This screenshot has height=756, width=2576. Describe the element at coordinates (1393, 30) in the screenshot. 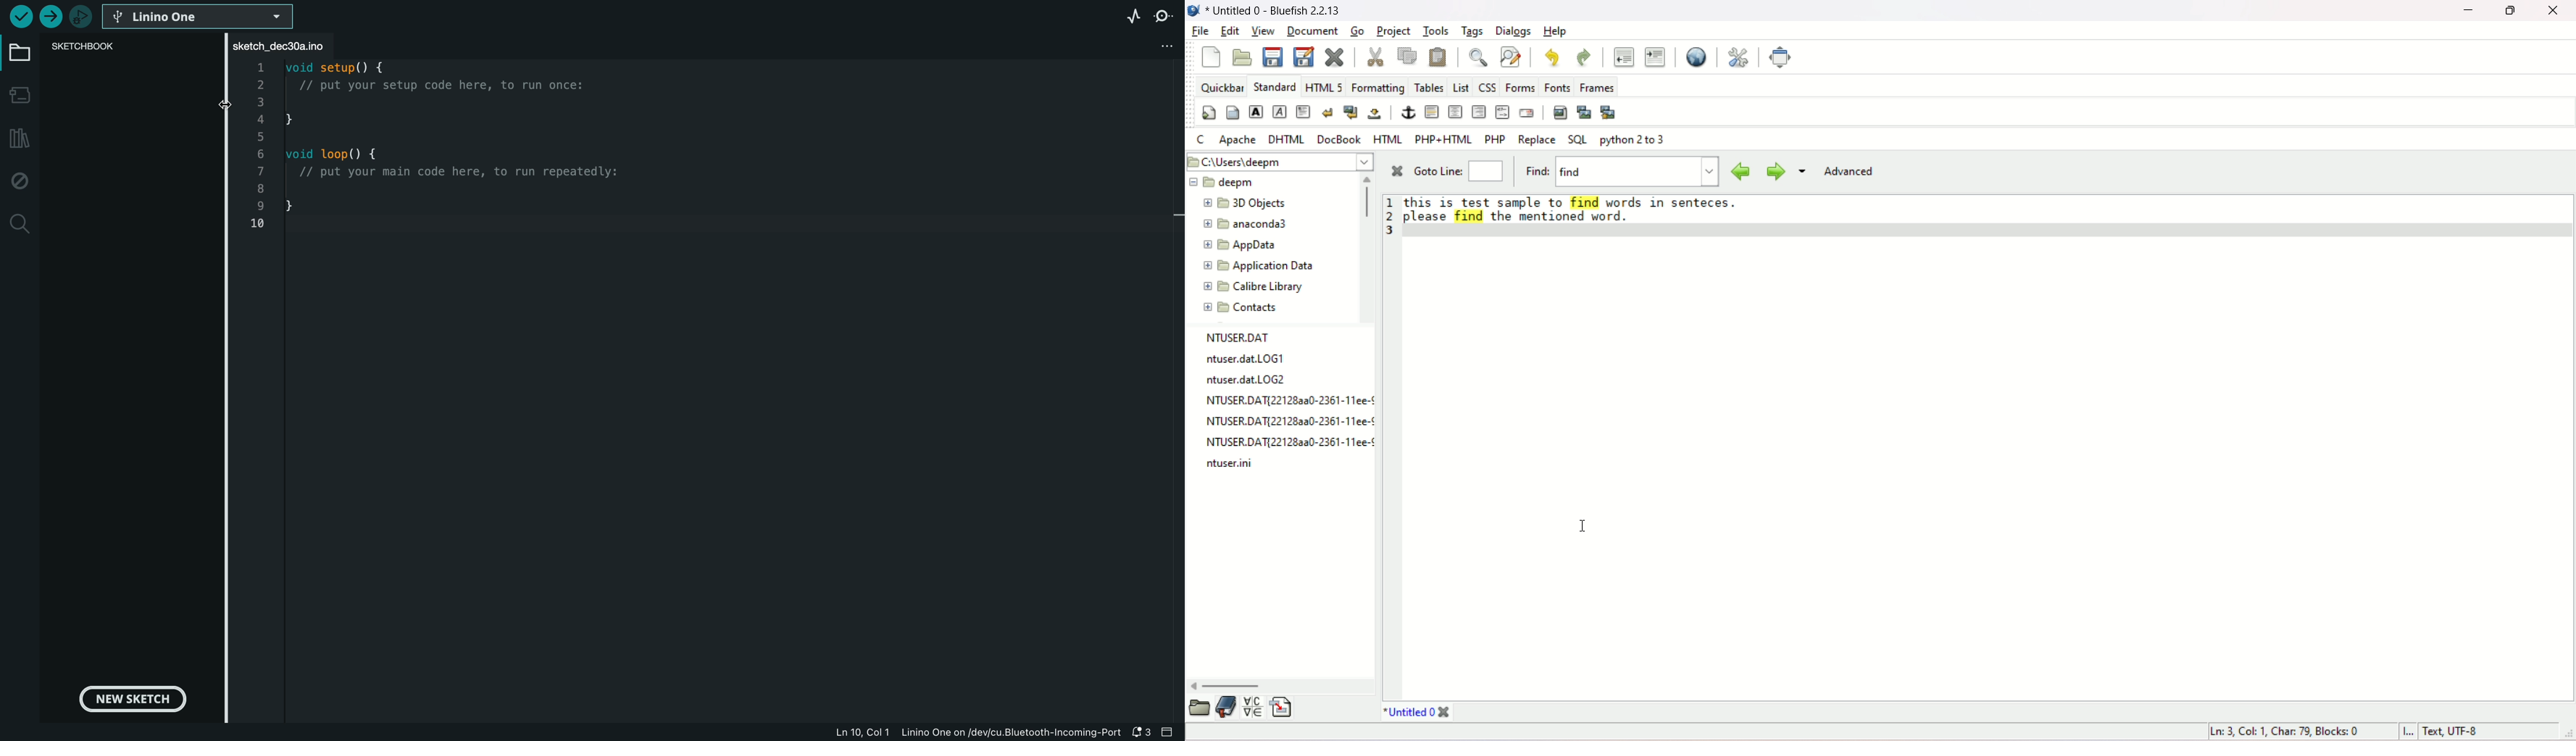

I see `project` at that location.